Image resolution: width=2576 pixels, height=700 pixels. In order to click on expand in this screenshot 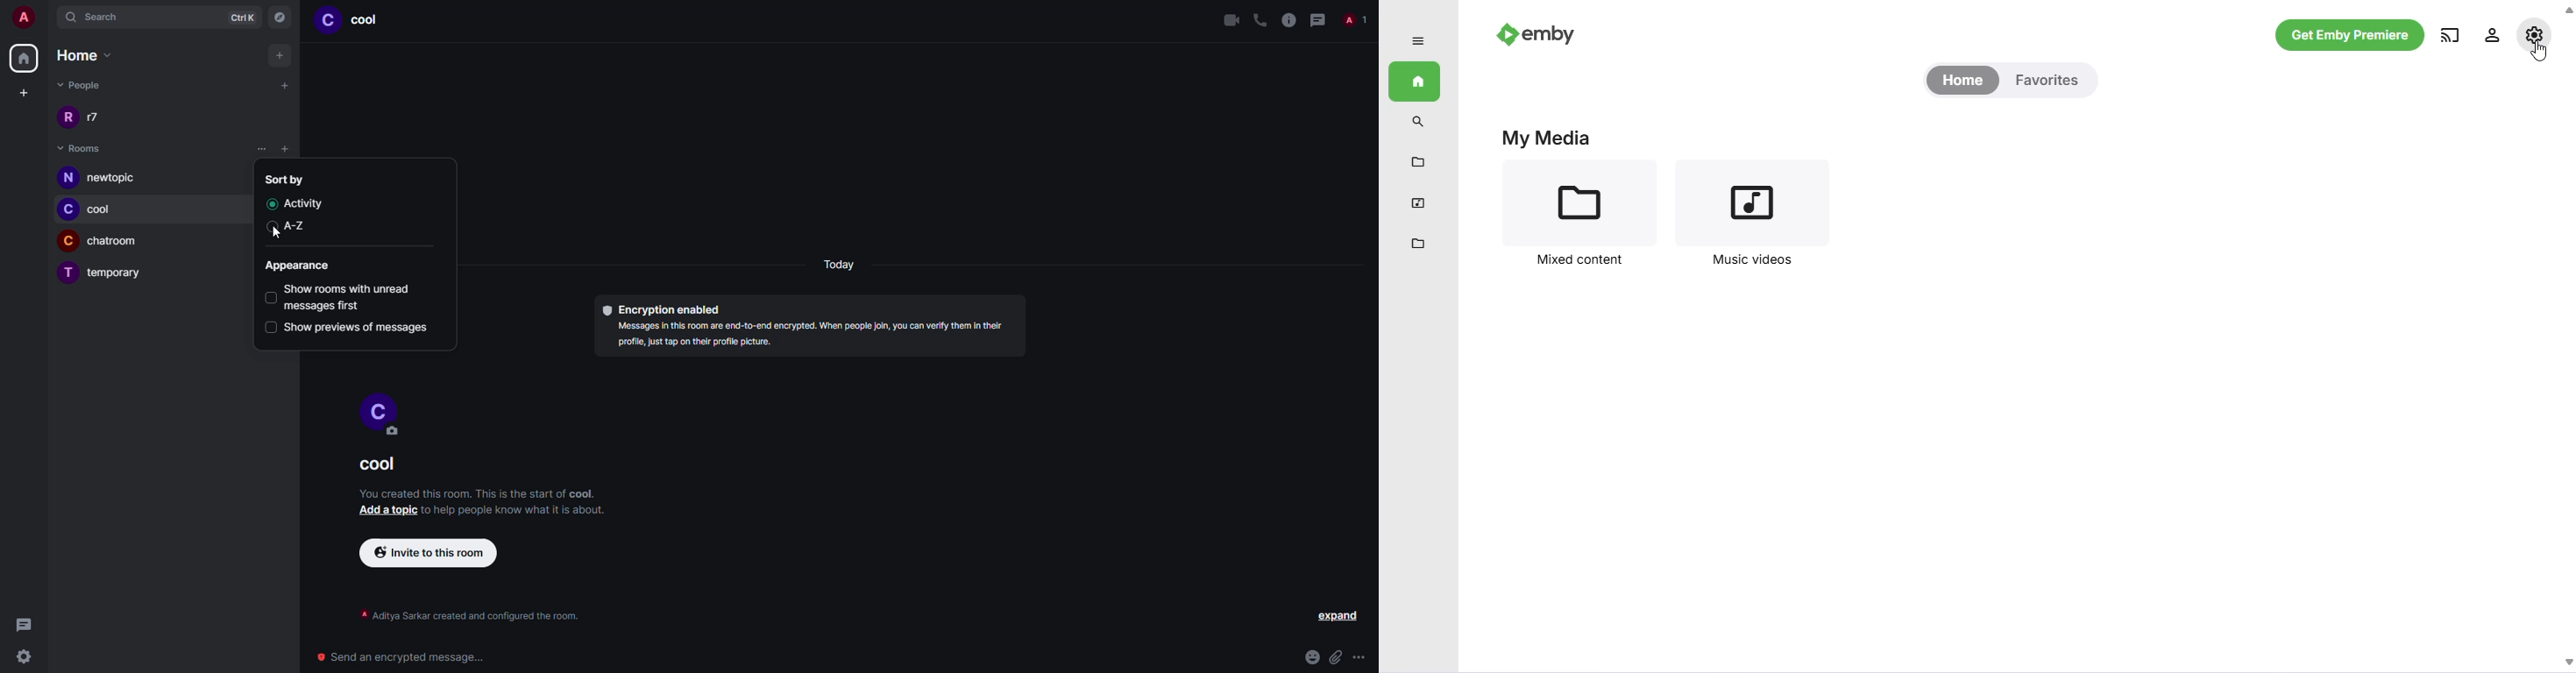, I will do `click(1418, 41)`.